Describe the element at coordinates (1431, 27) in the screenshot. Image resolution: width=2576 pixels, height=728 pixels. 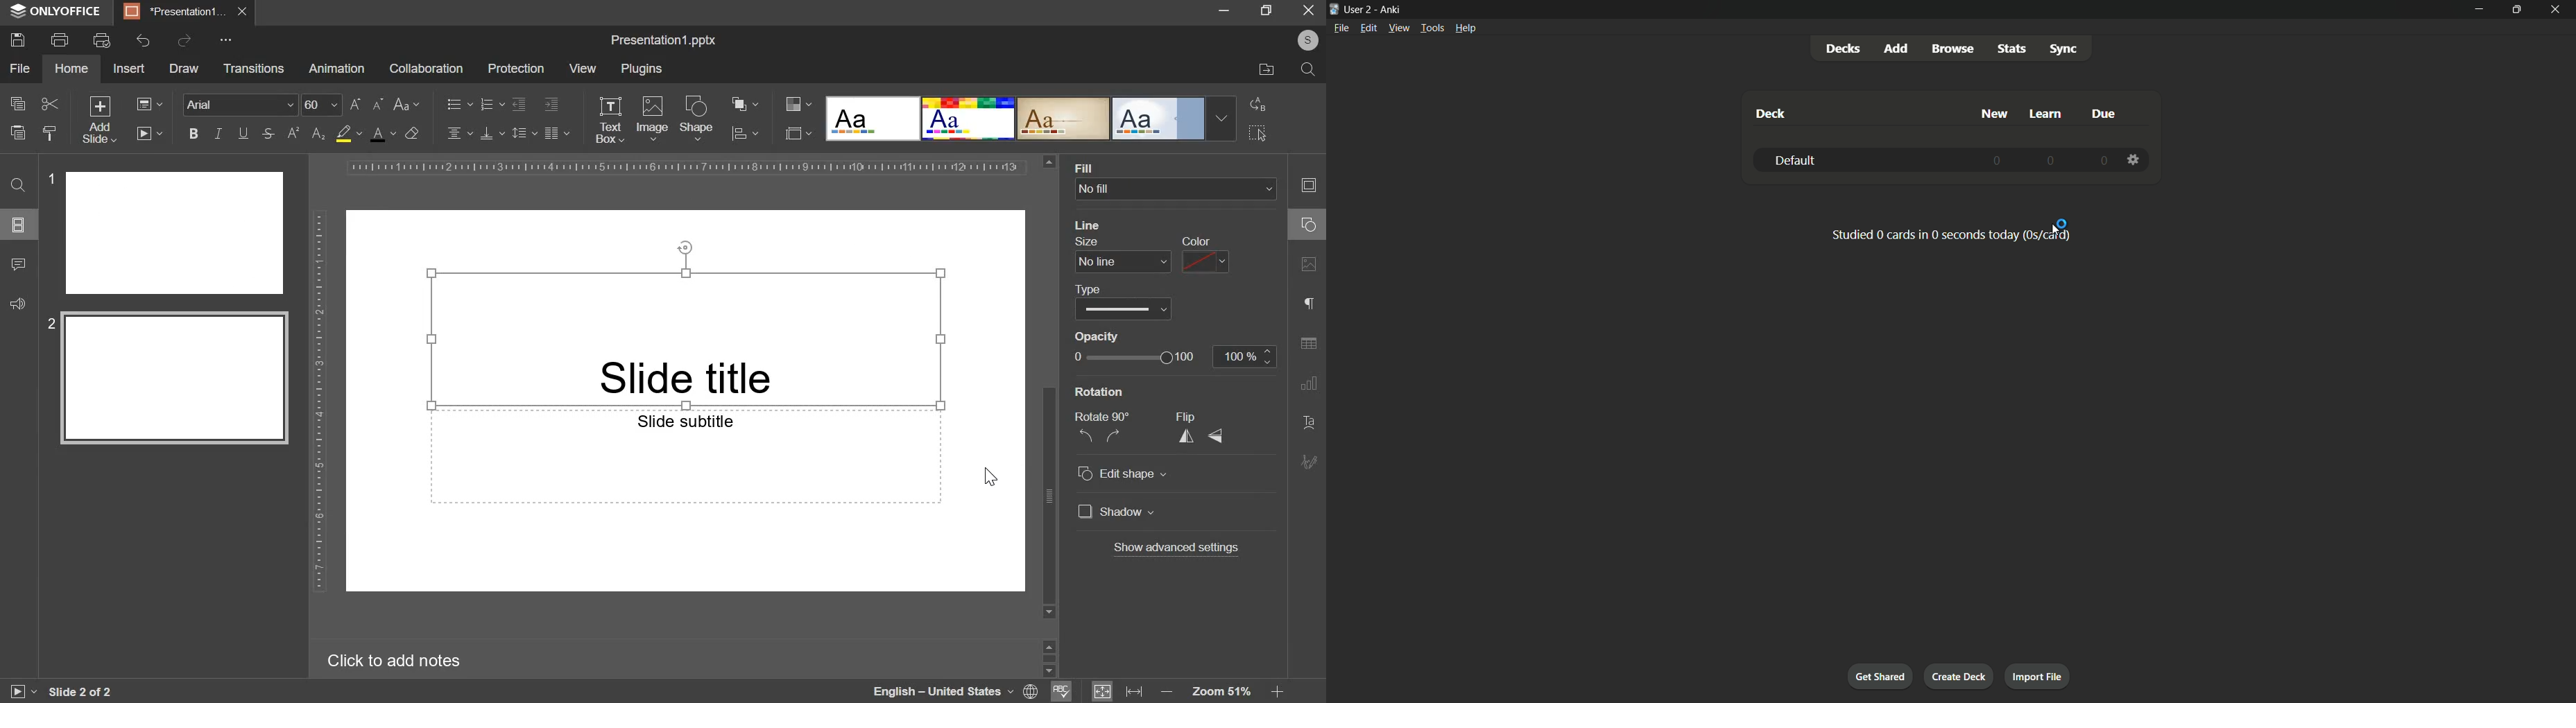
I see `Tools` at that location.